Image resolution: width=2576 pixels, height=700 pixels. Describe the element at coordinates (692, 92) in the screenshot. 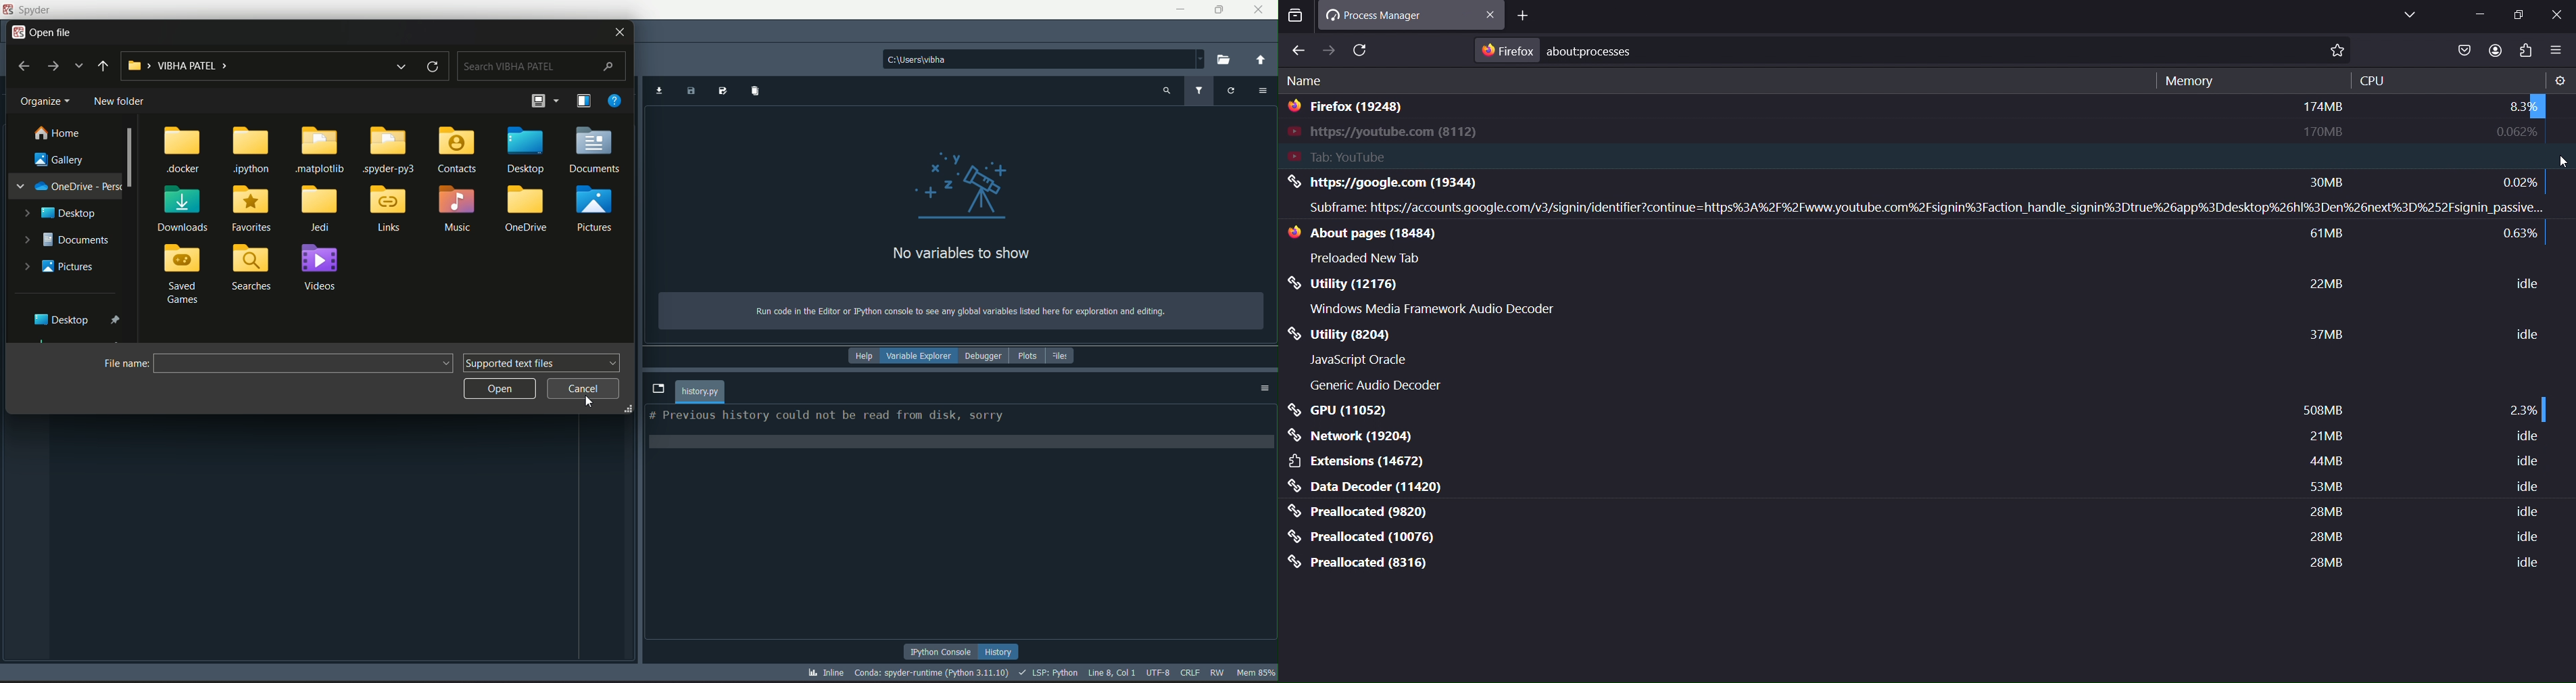

I see `save data` at that location.